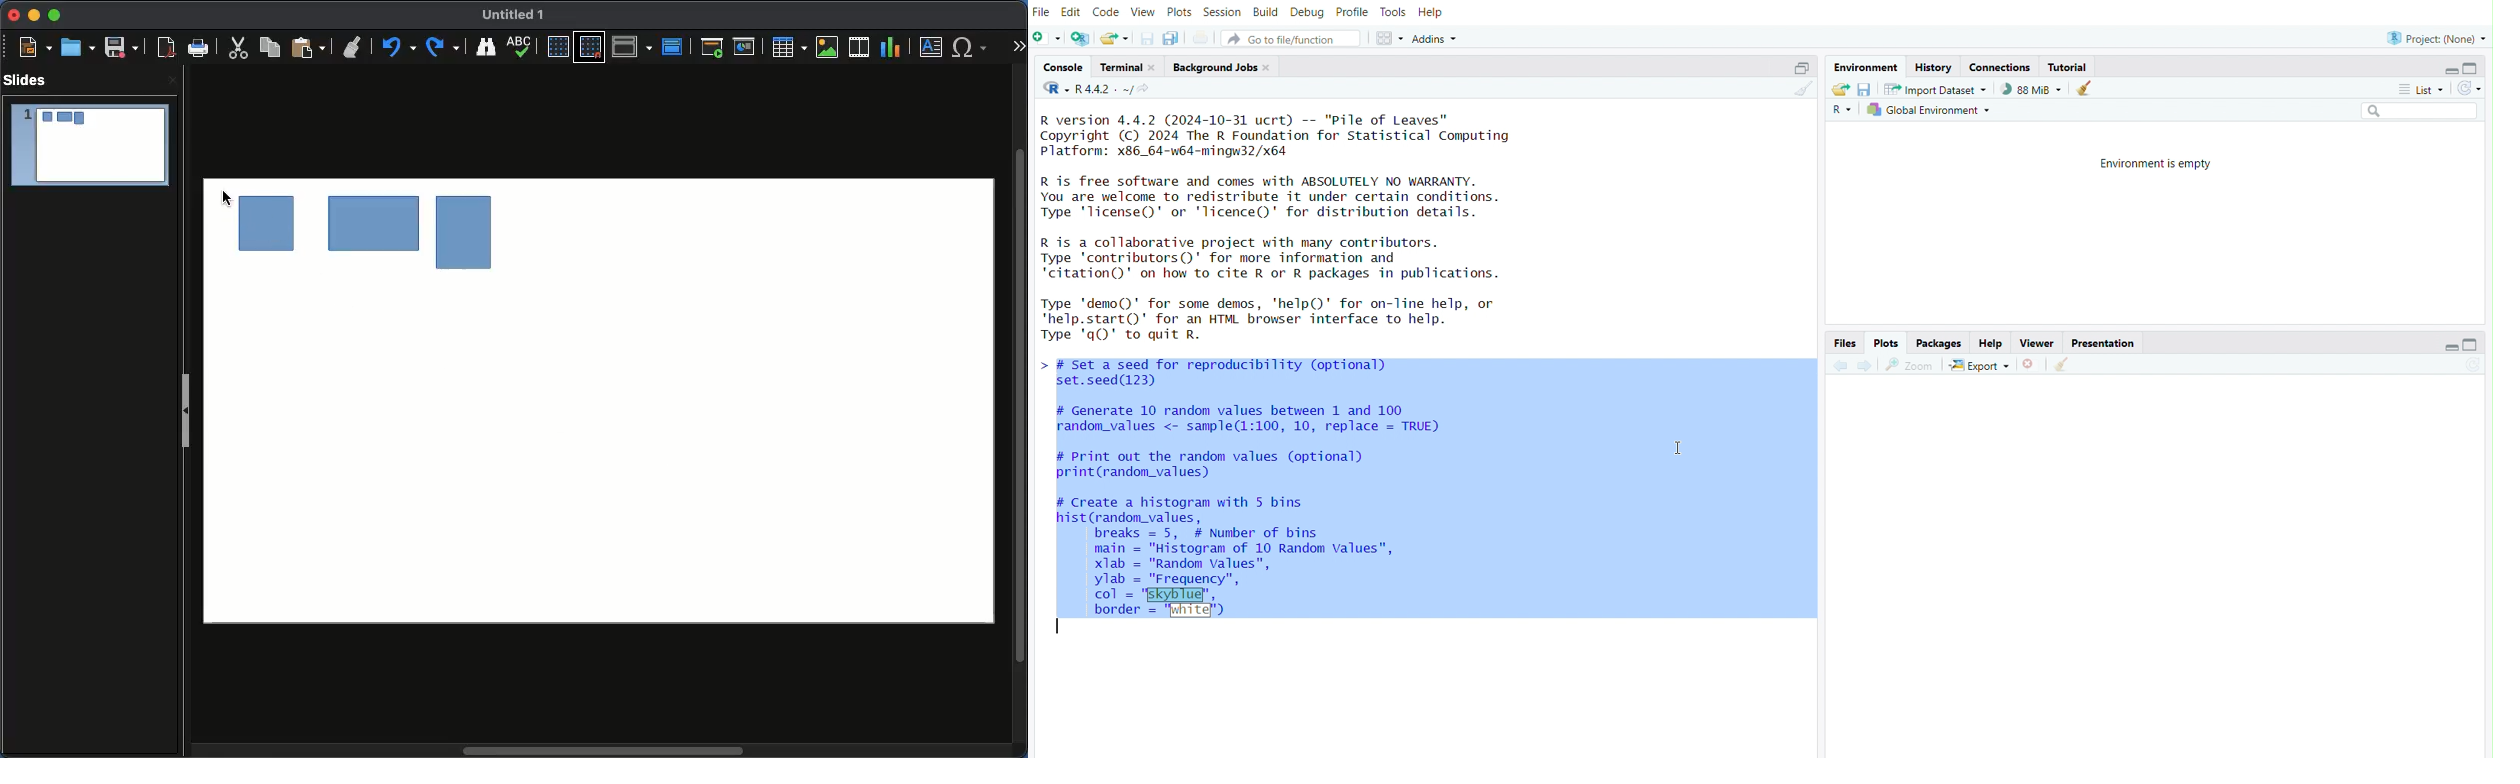  I want to click on minimize, so click(2447, 345).